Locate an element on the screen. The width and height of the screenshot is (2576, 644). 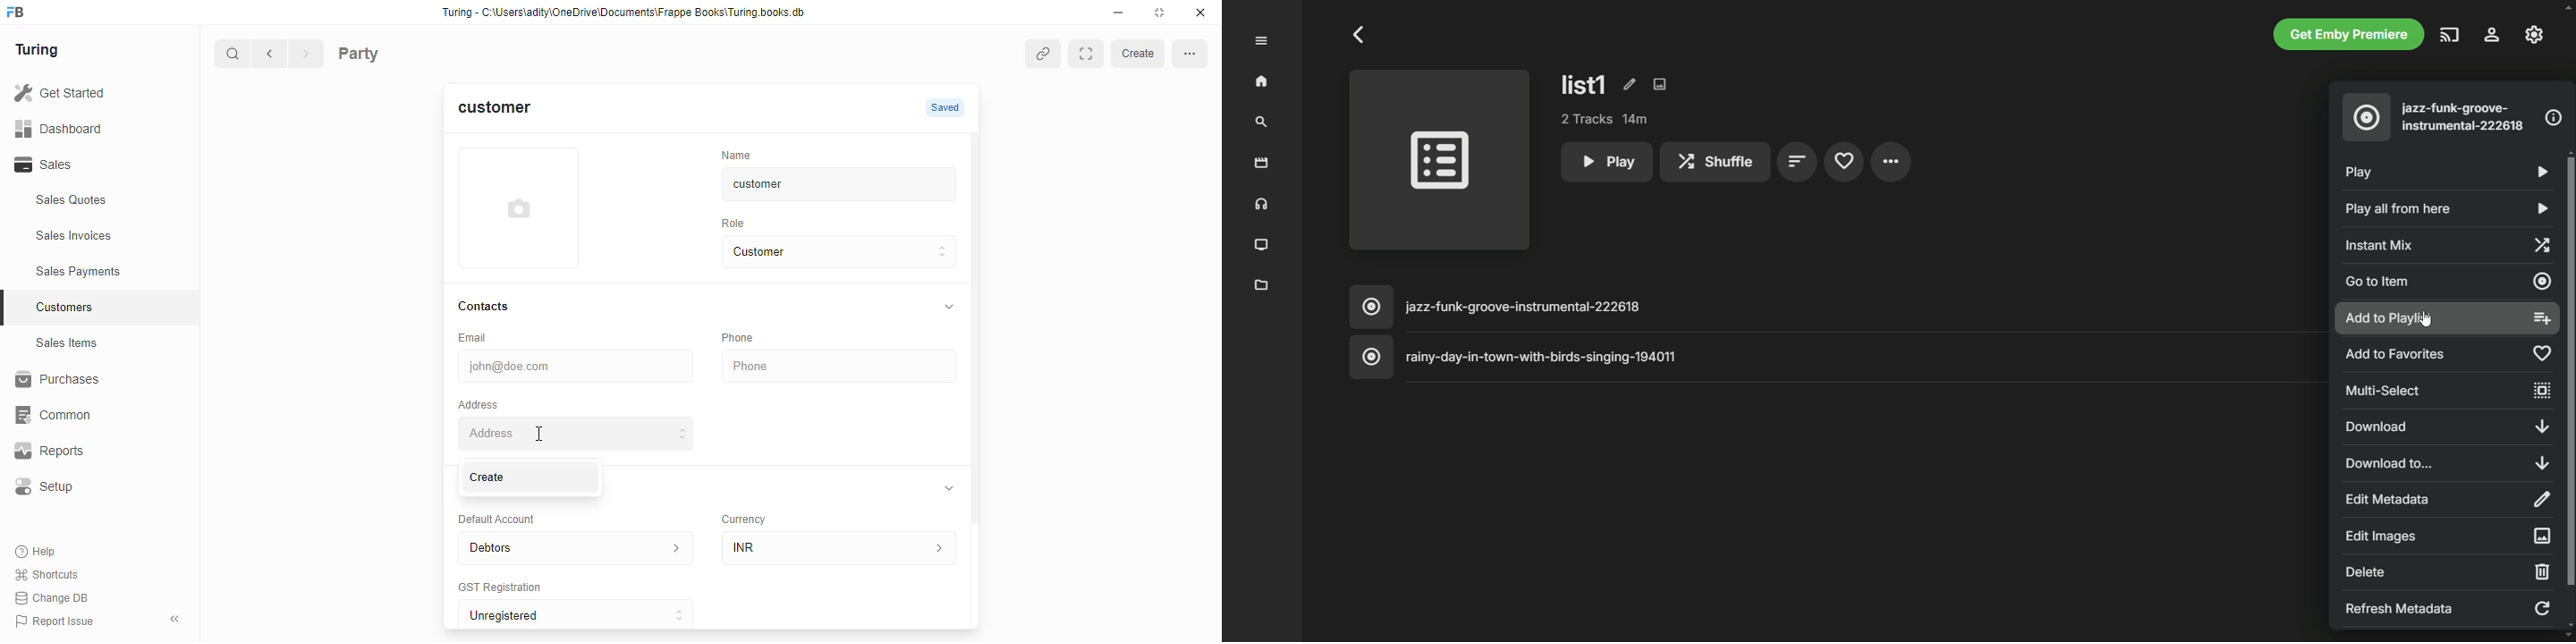
Phone is located at coordinates (735, 337).